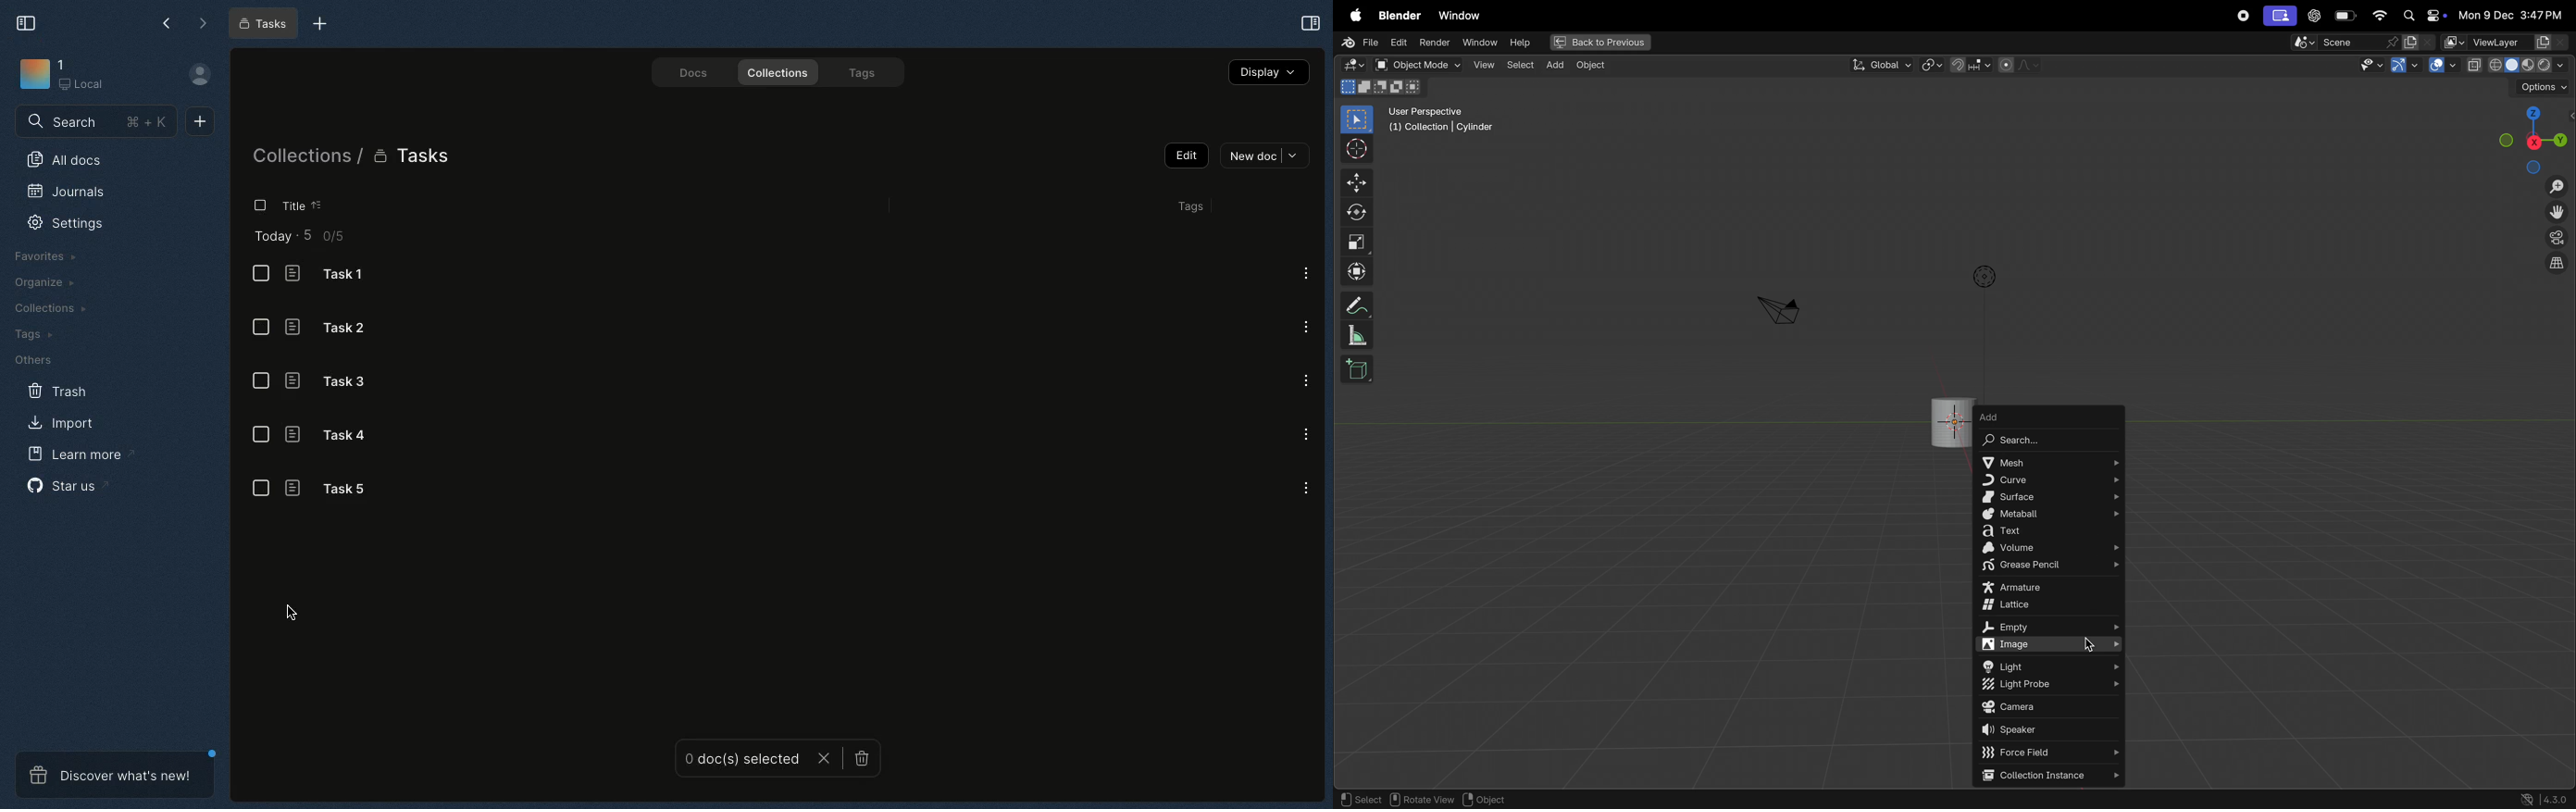  What do you see at coordinates (1482, 64) in the screenshot?
I see `view` at bounding box center [1482, 64].